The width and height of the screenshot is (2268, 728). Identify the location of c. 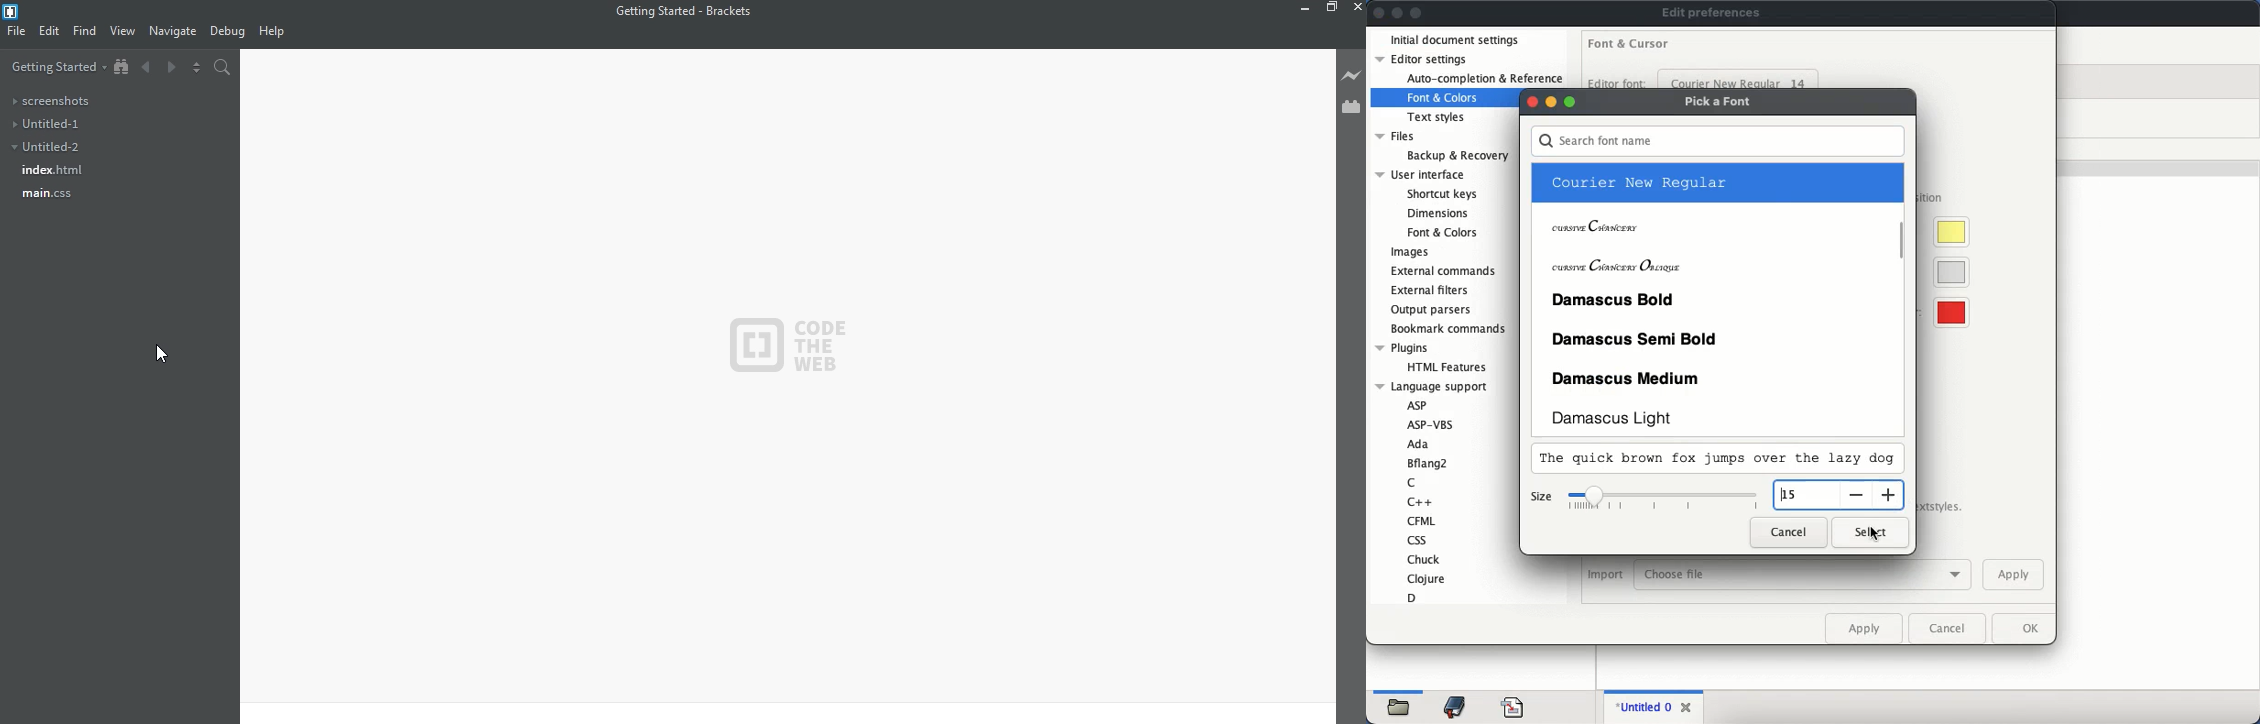
(1411, 484).